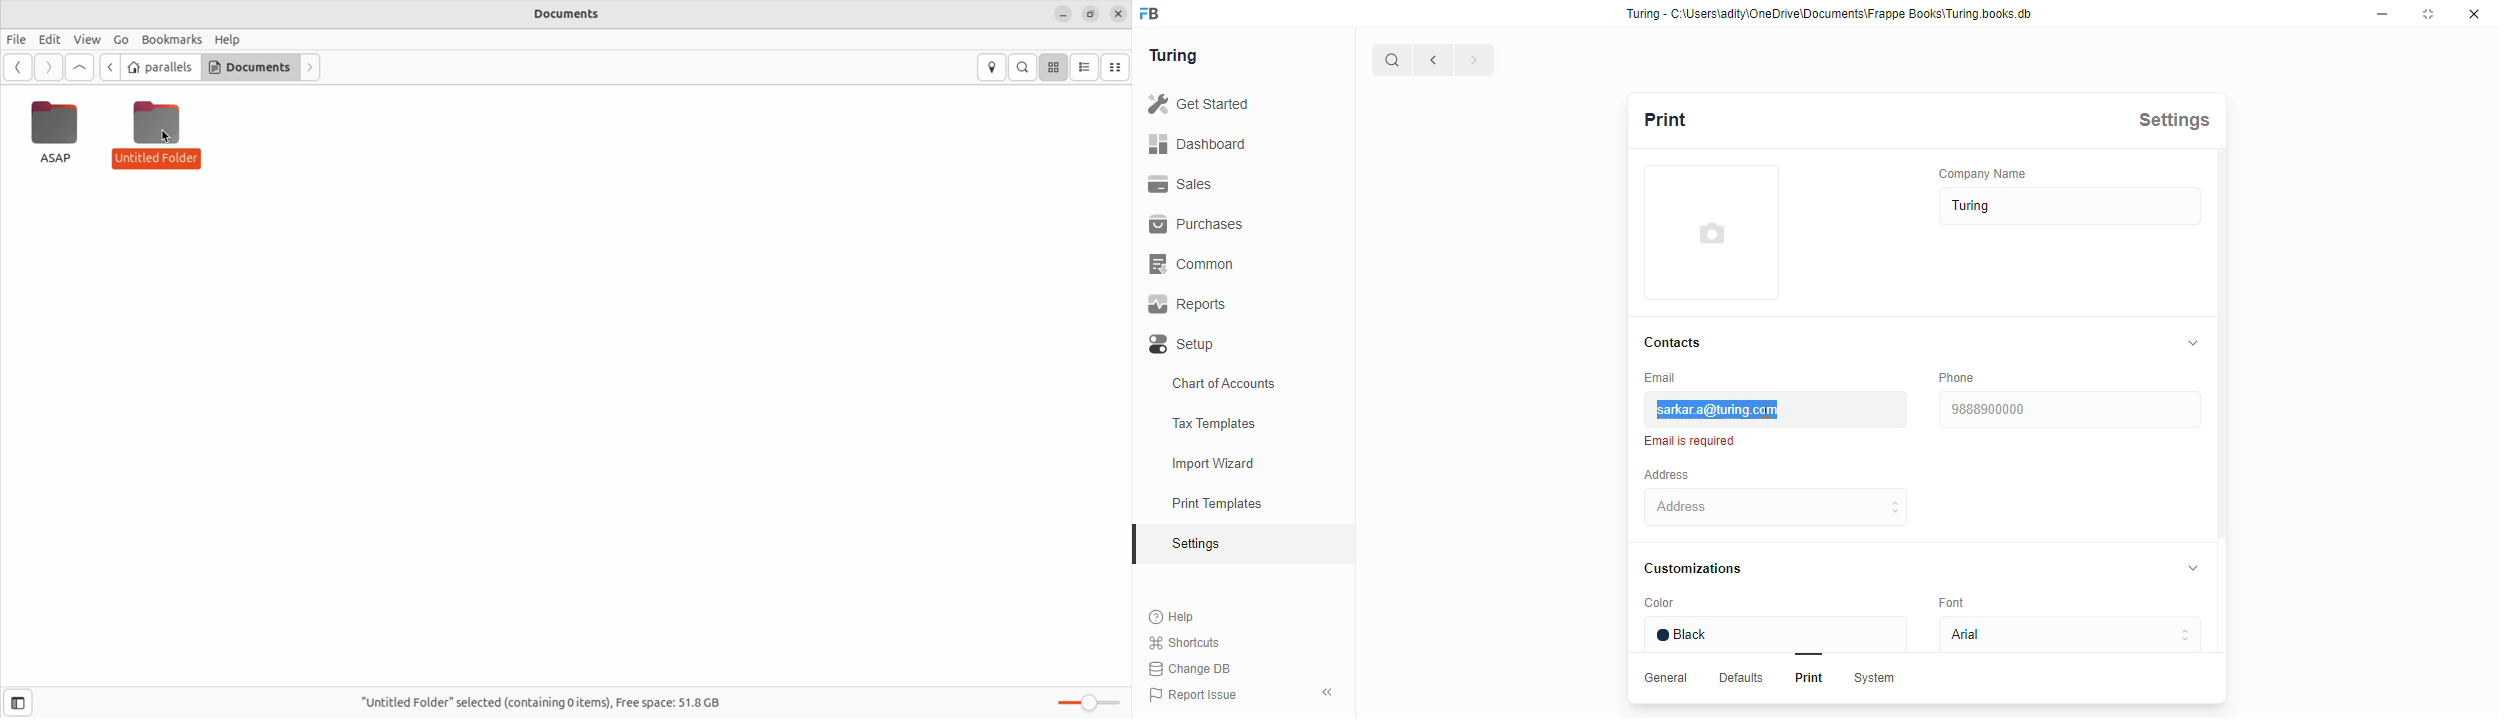  What do you see at coordinates (1241, 384) in the screenshot?
I see `Chart of Accounts.` at bounding box center [1241, 384].